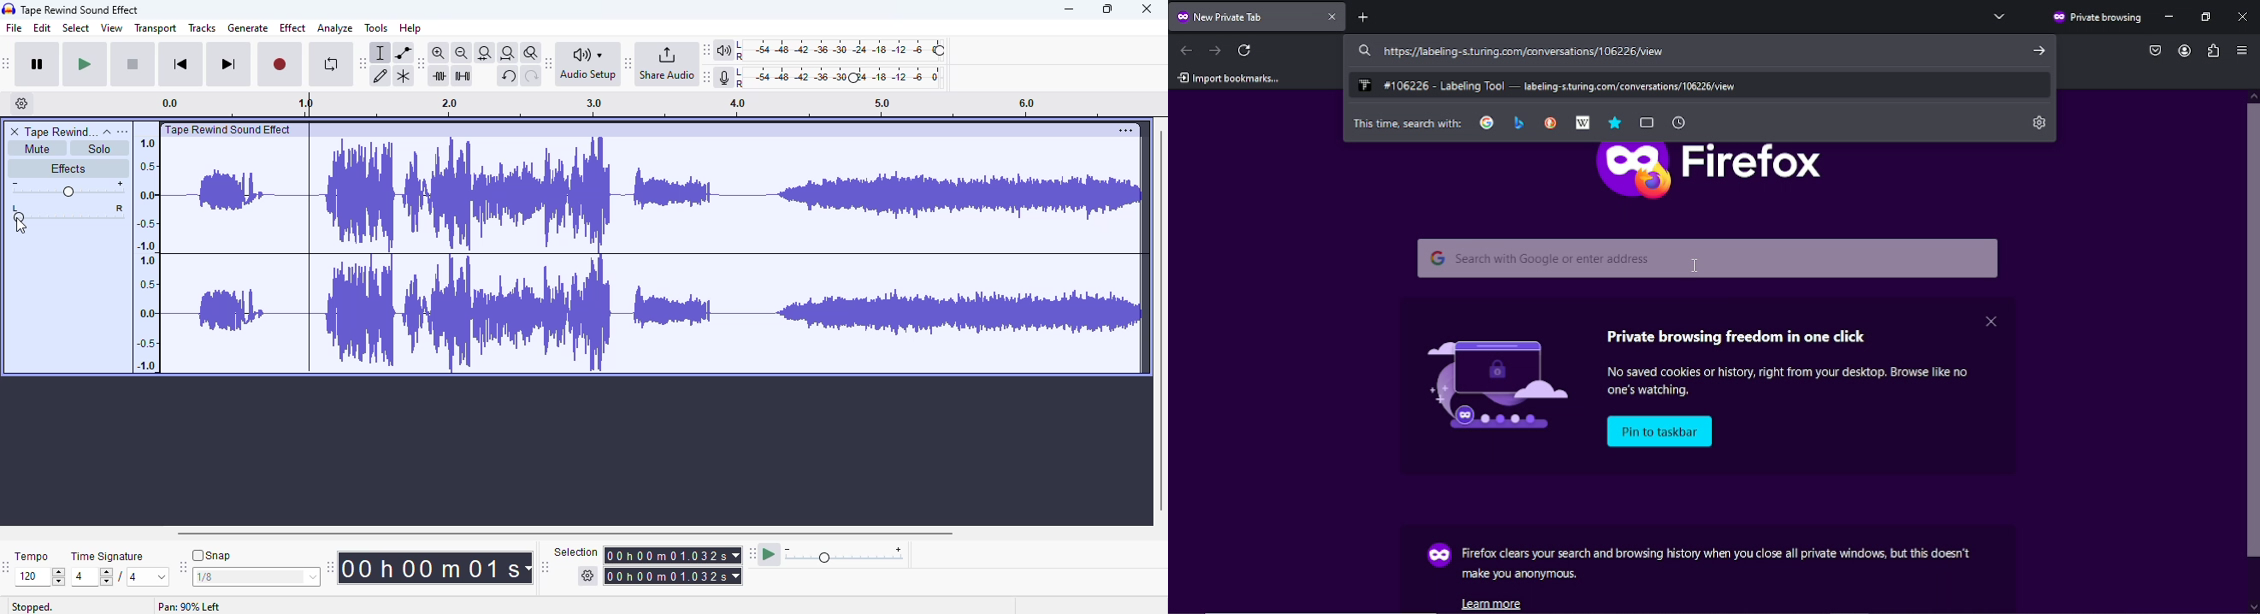  I want to click on stop, so click(133, 65).